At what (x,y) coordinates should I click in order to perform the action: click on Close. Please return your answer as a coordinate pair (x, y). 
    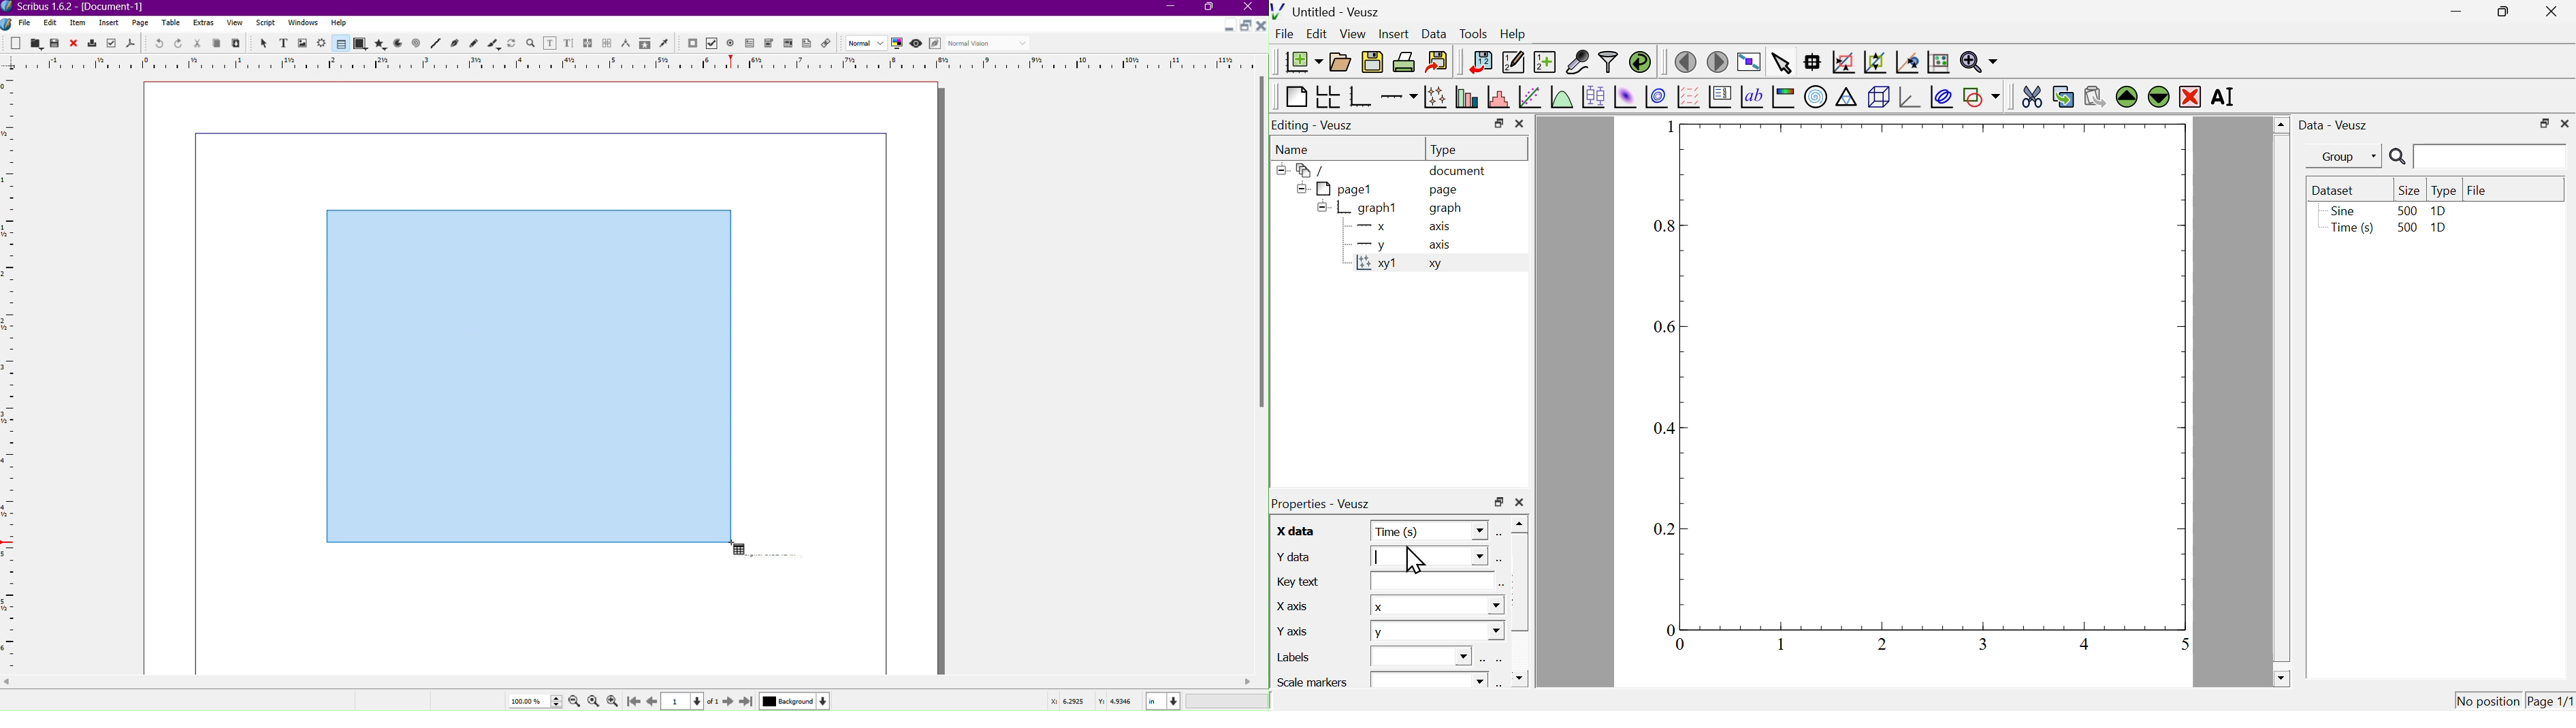
    Looking at the image, I should click on (1252, 8).